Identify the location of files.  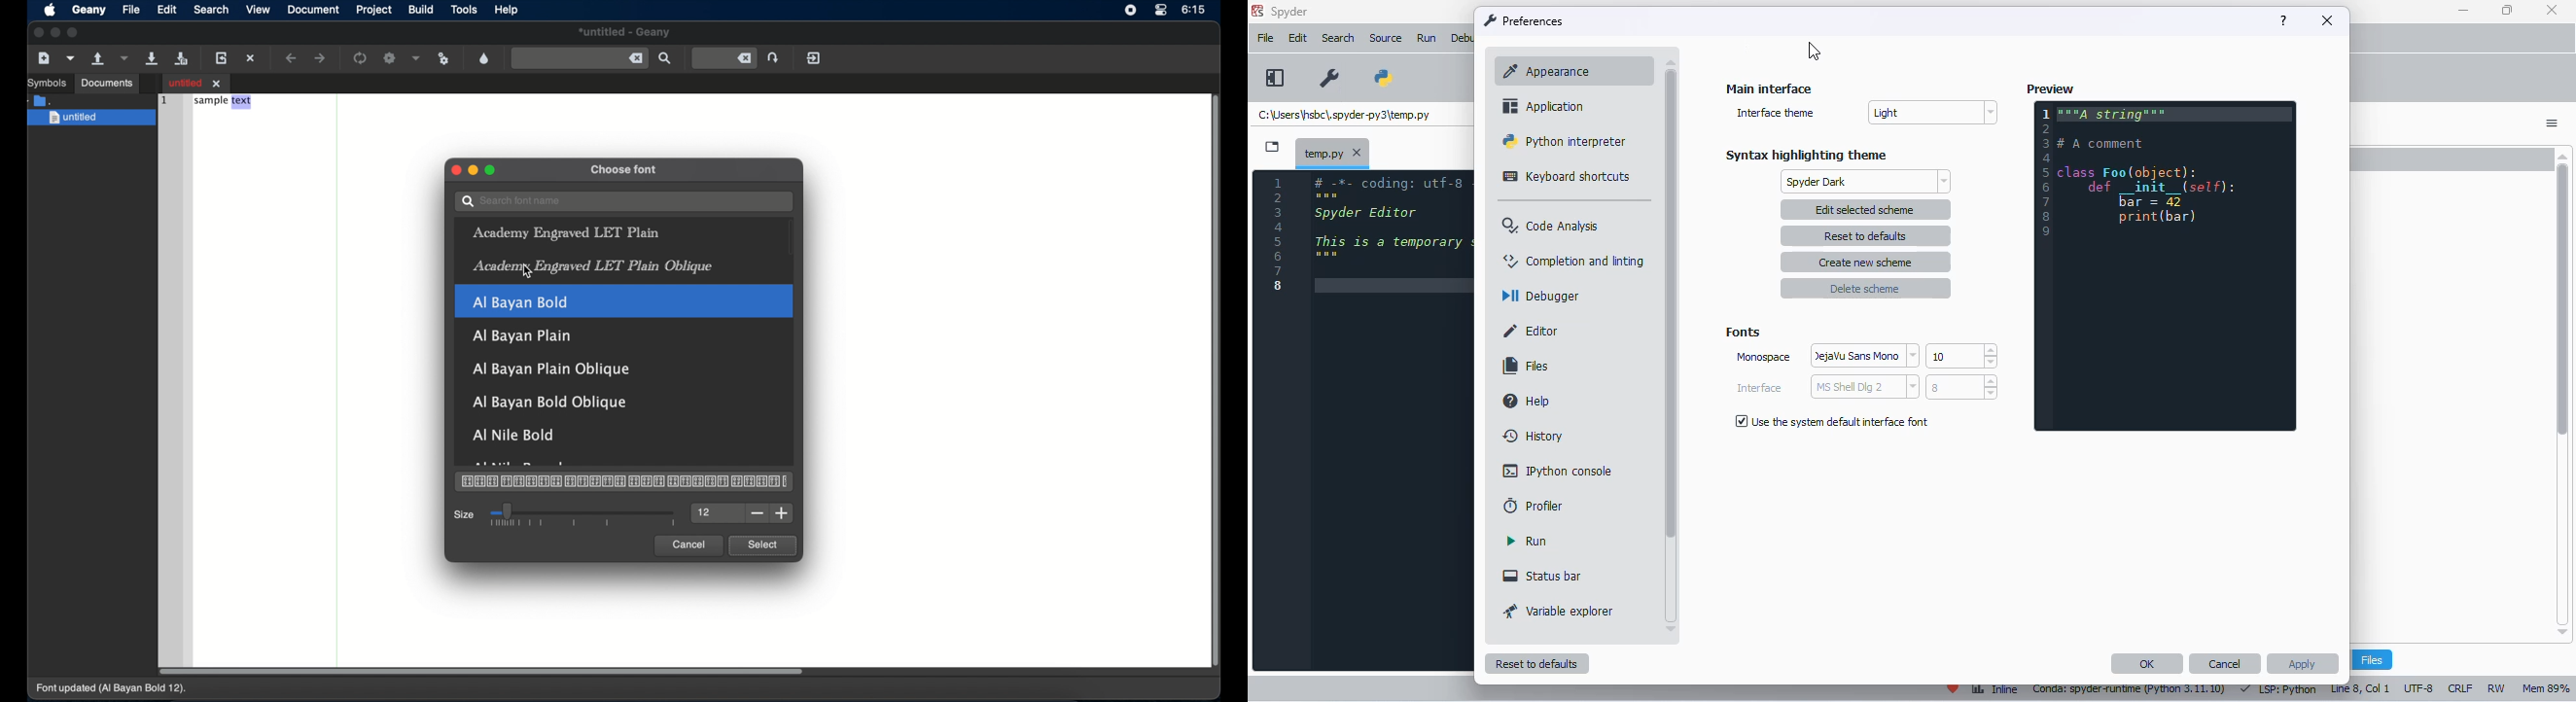
(1525, 366).